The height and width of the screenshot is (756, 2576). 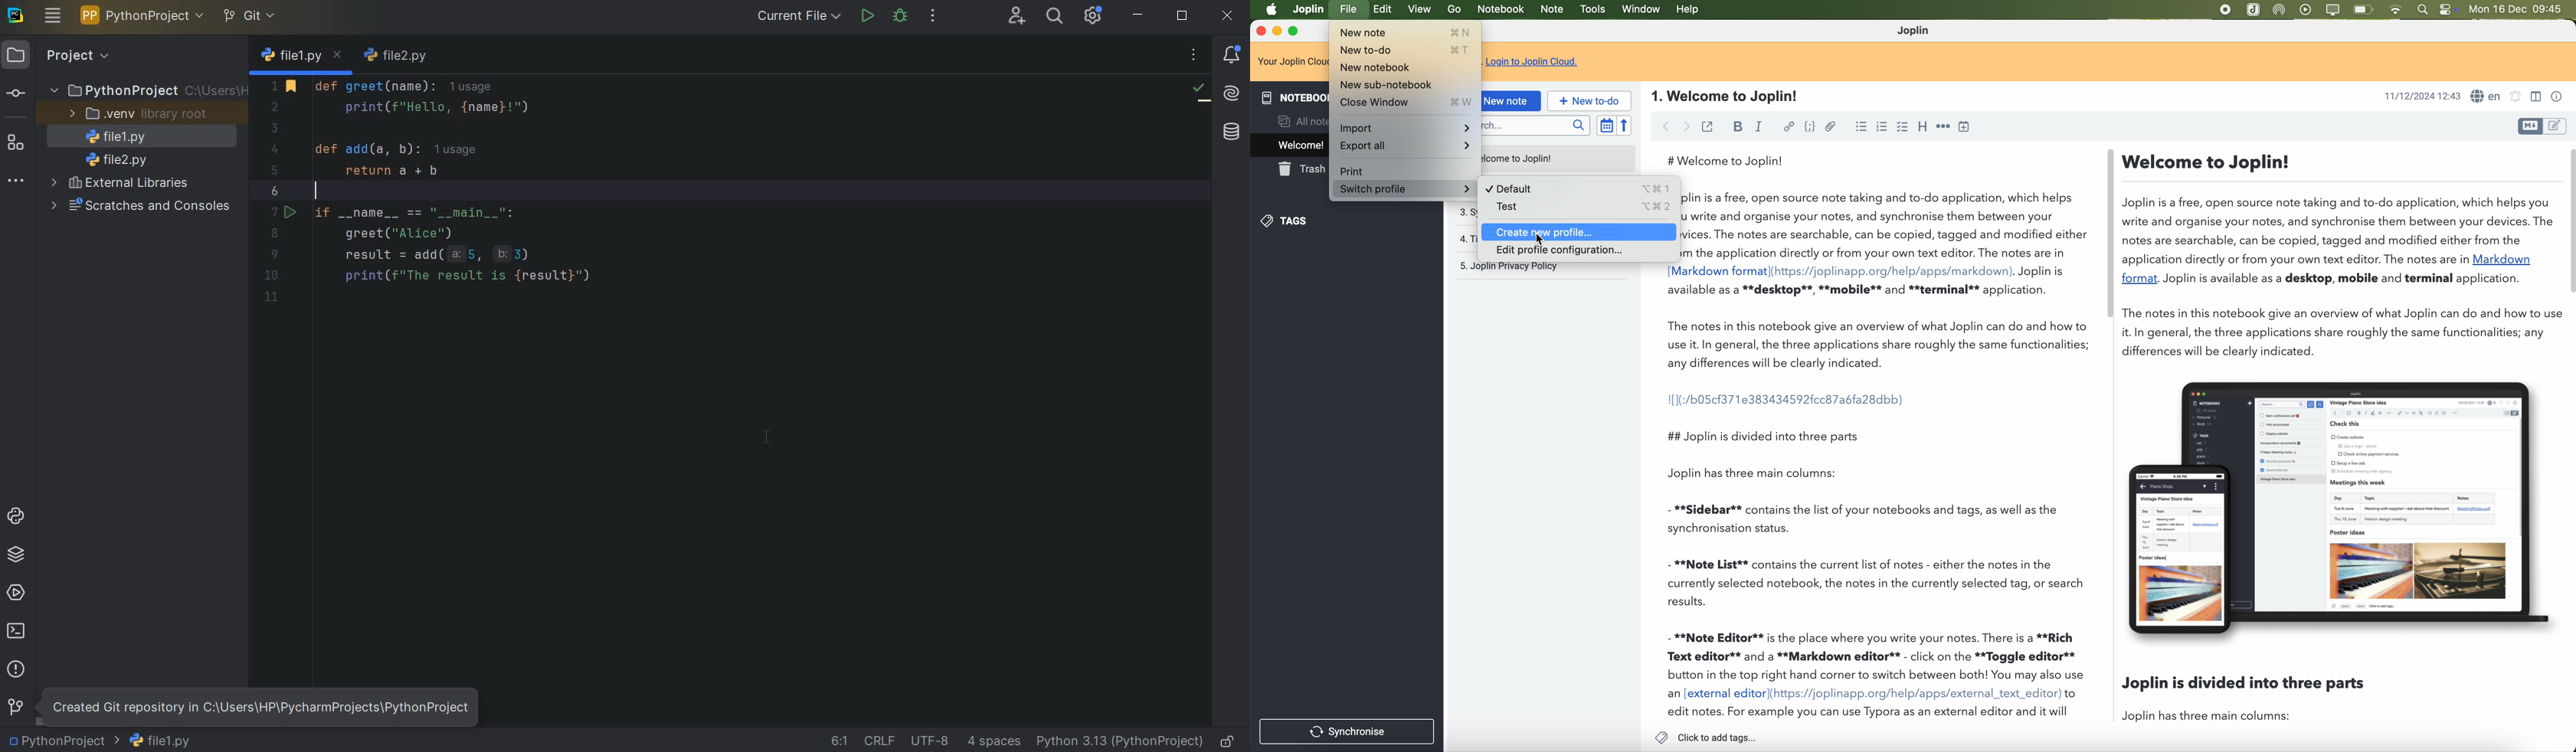 I want to click on ## Joplin is divided into three parts, so click(x=1763, y=435).